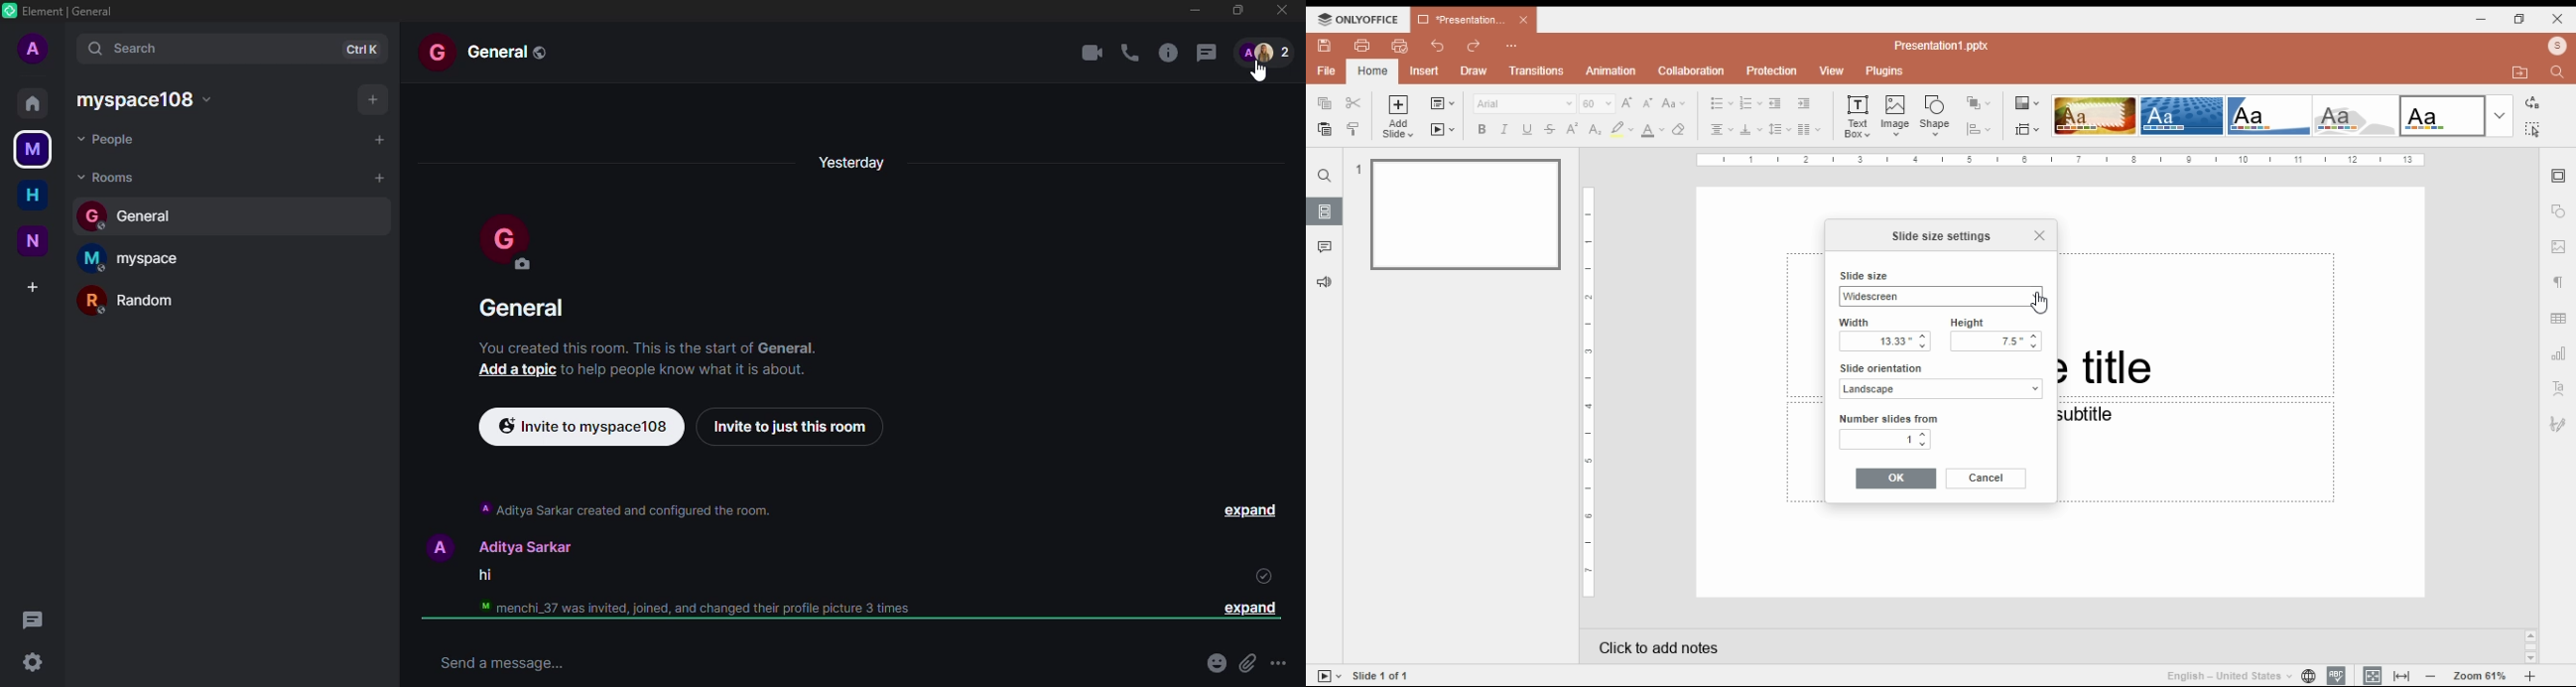 The image size is (2576, 700). I want to click on restore, so click(2519, 19).